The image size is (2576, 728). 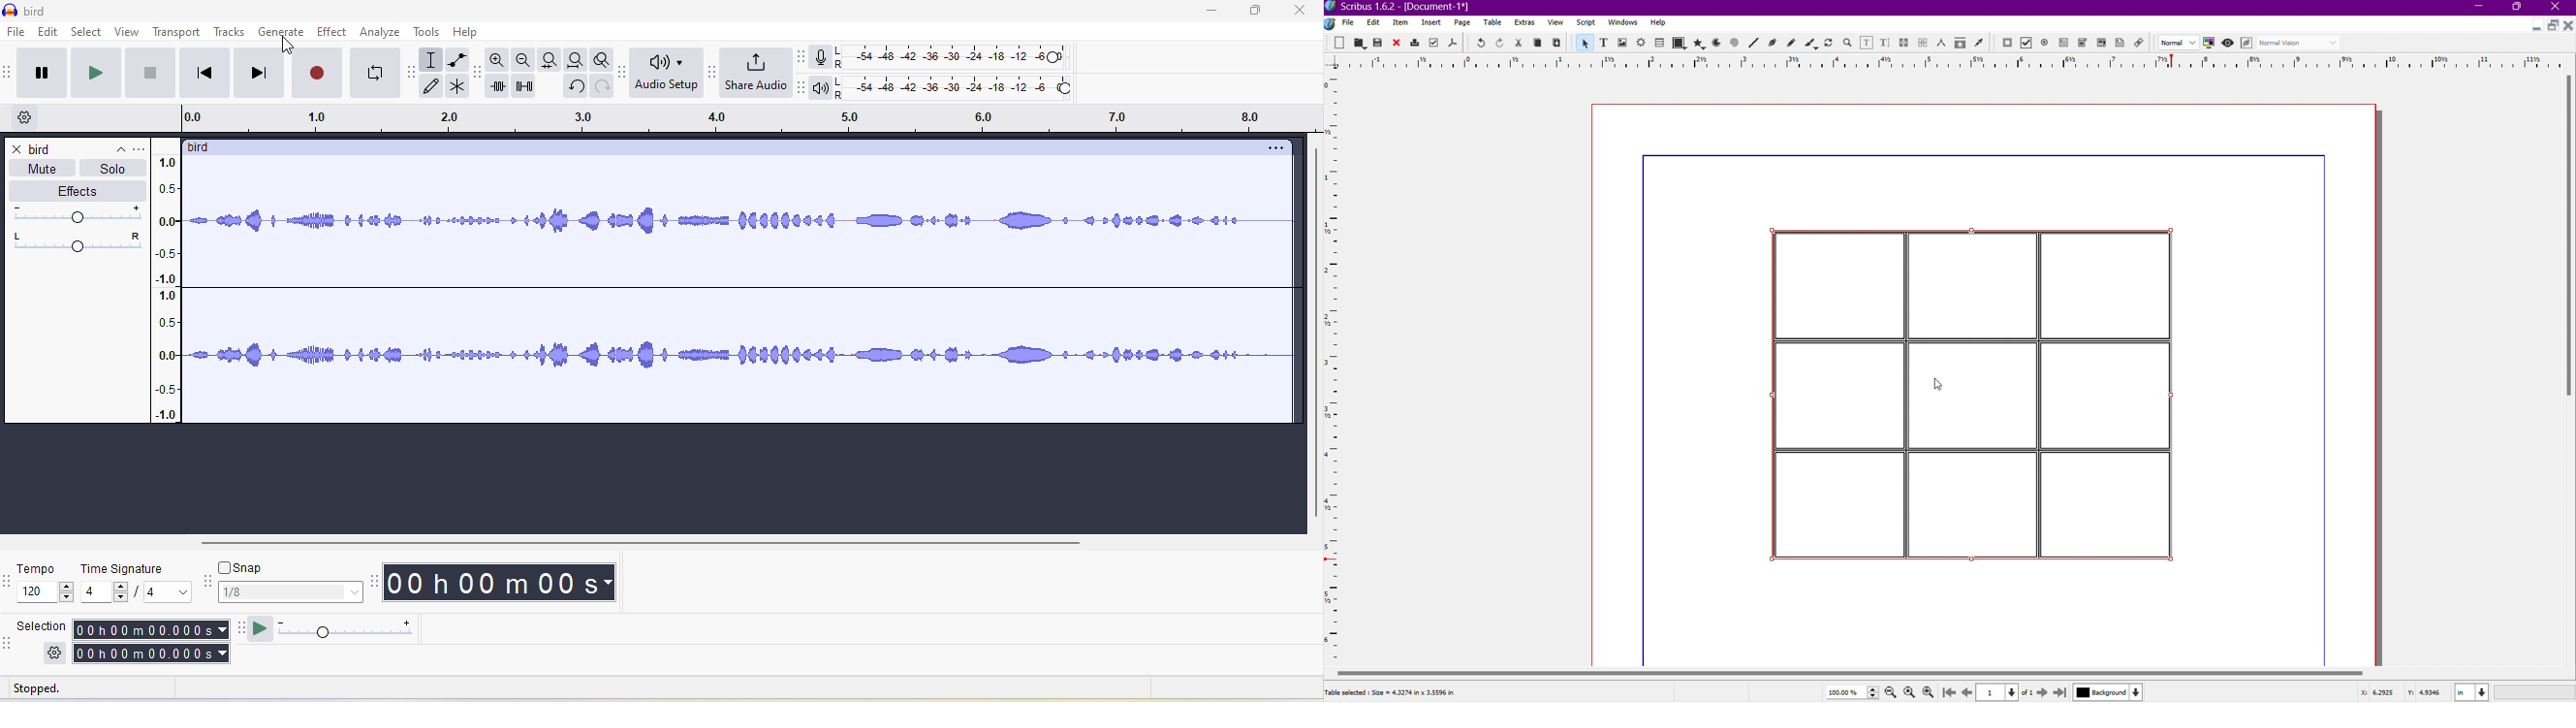 I want to click on Text Frame, so click(x=1603, y=42).